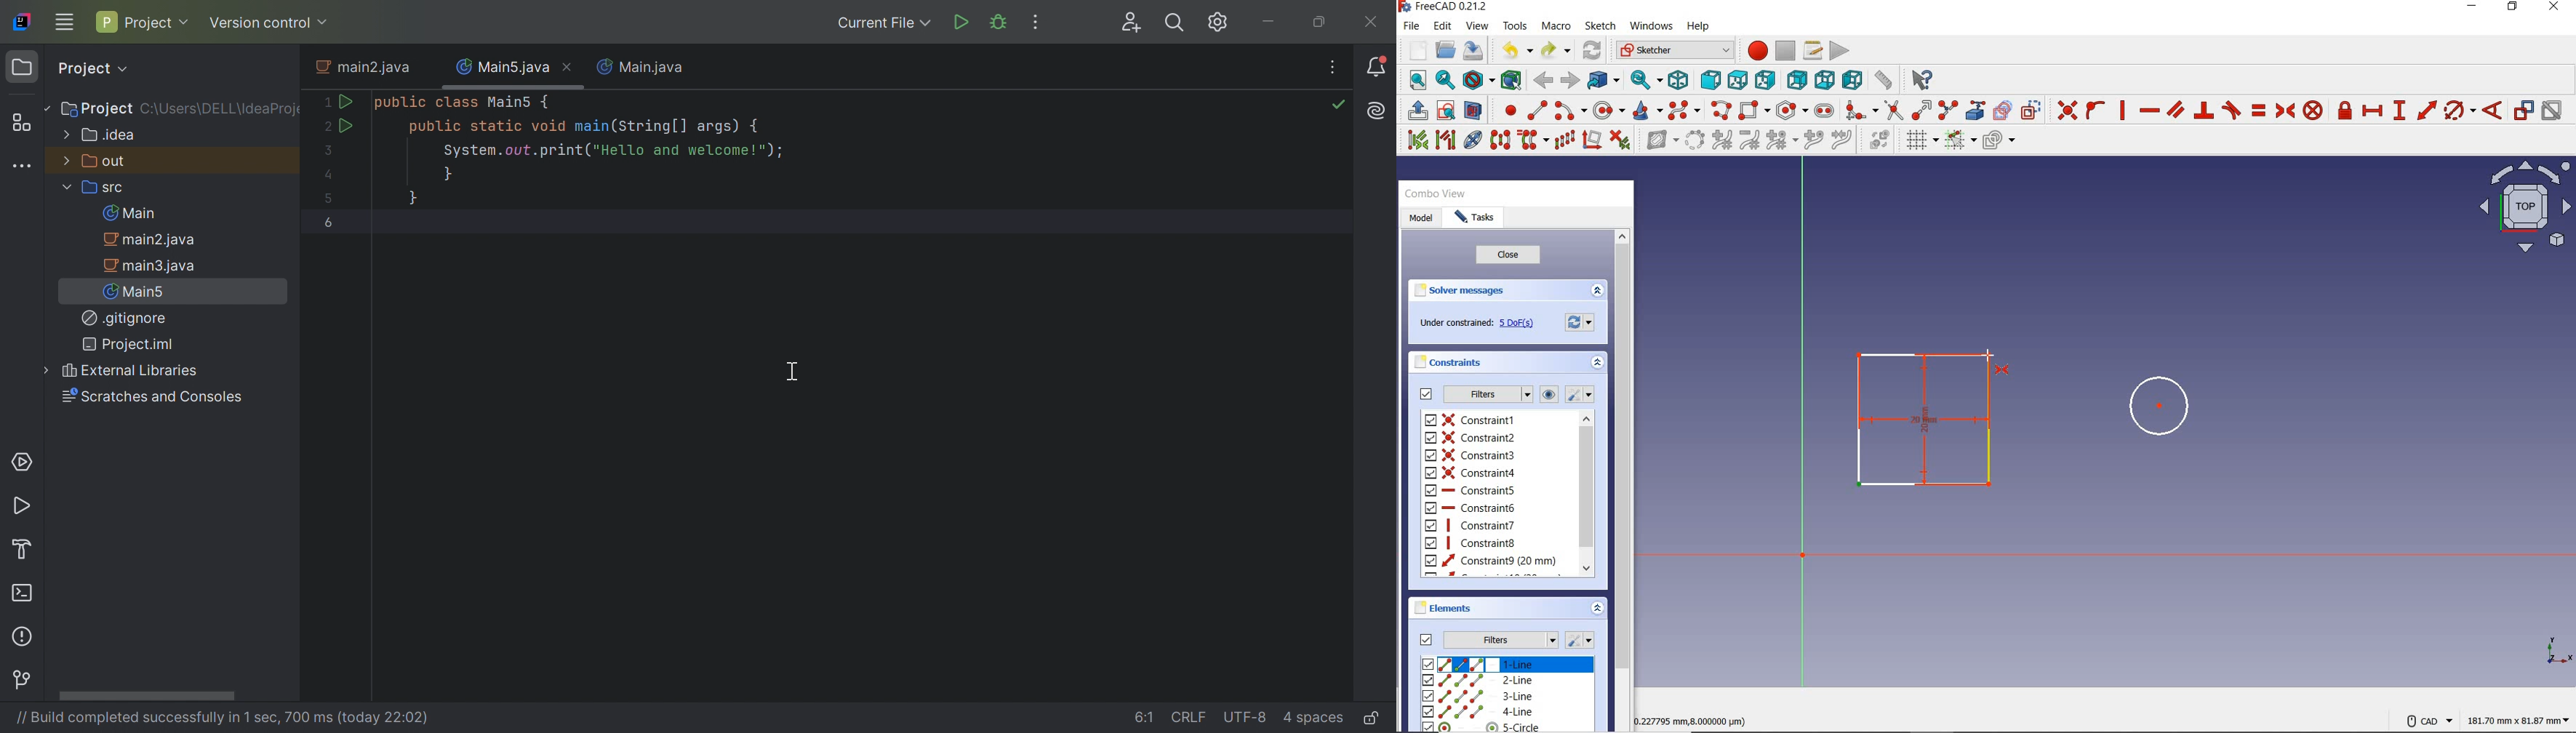  What do you see at coordinates (2400, 111) in the screenshot?
I see `constraint vertical distance` at bounding box center [2400, 111].